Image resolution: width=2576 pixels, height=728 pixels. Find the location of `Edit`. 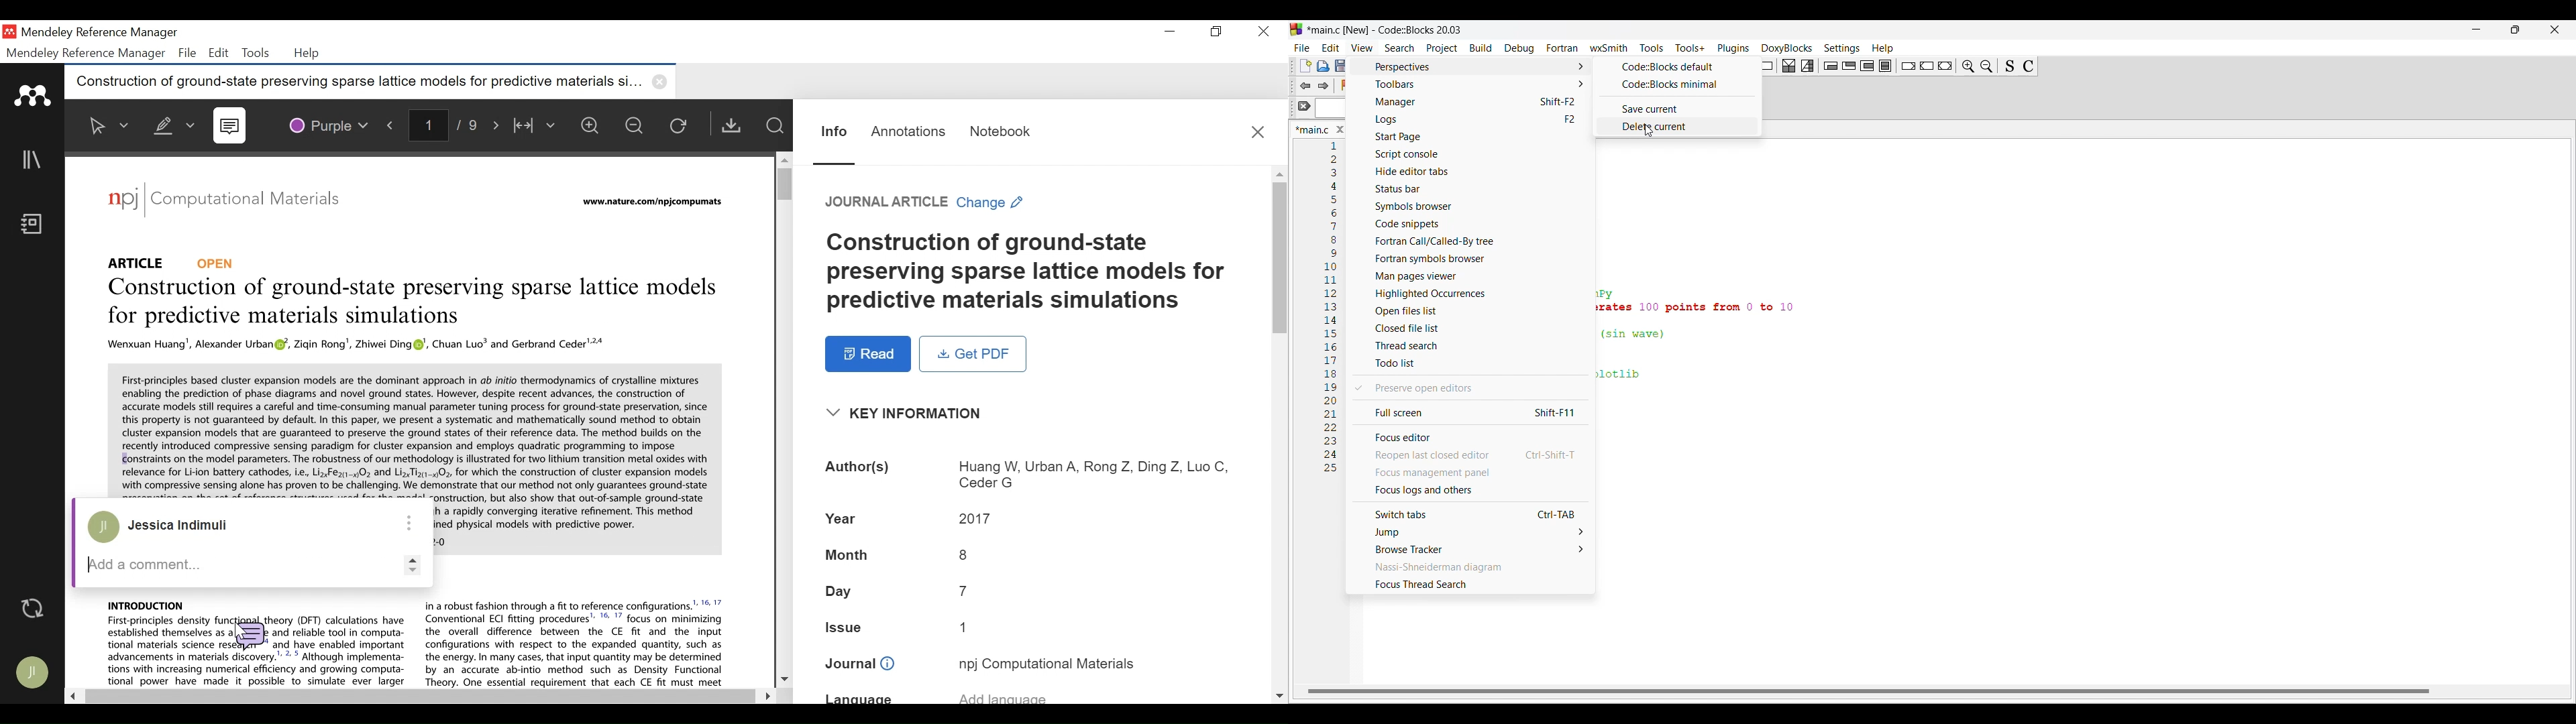

Edit is located at coordinates (219, 53).